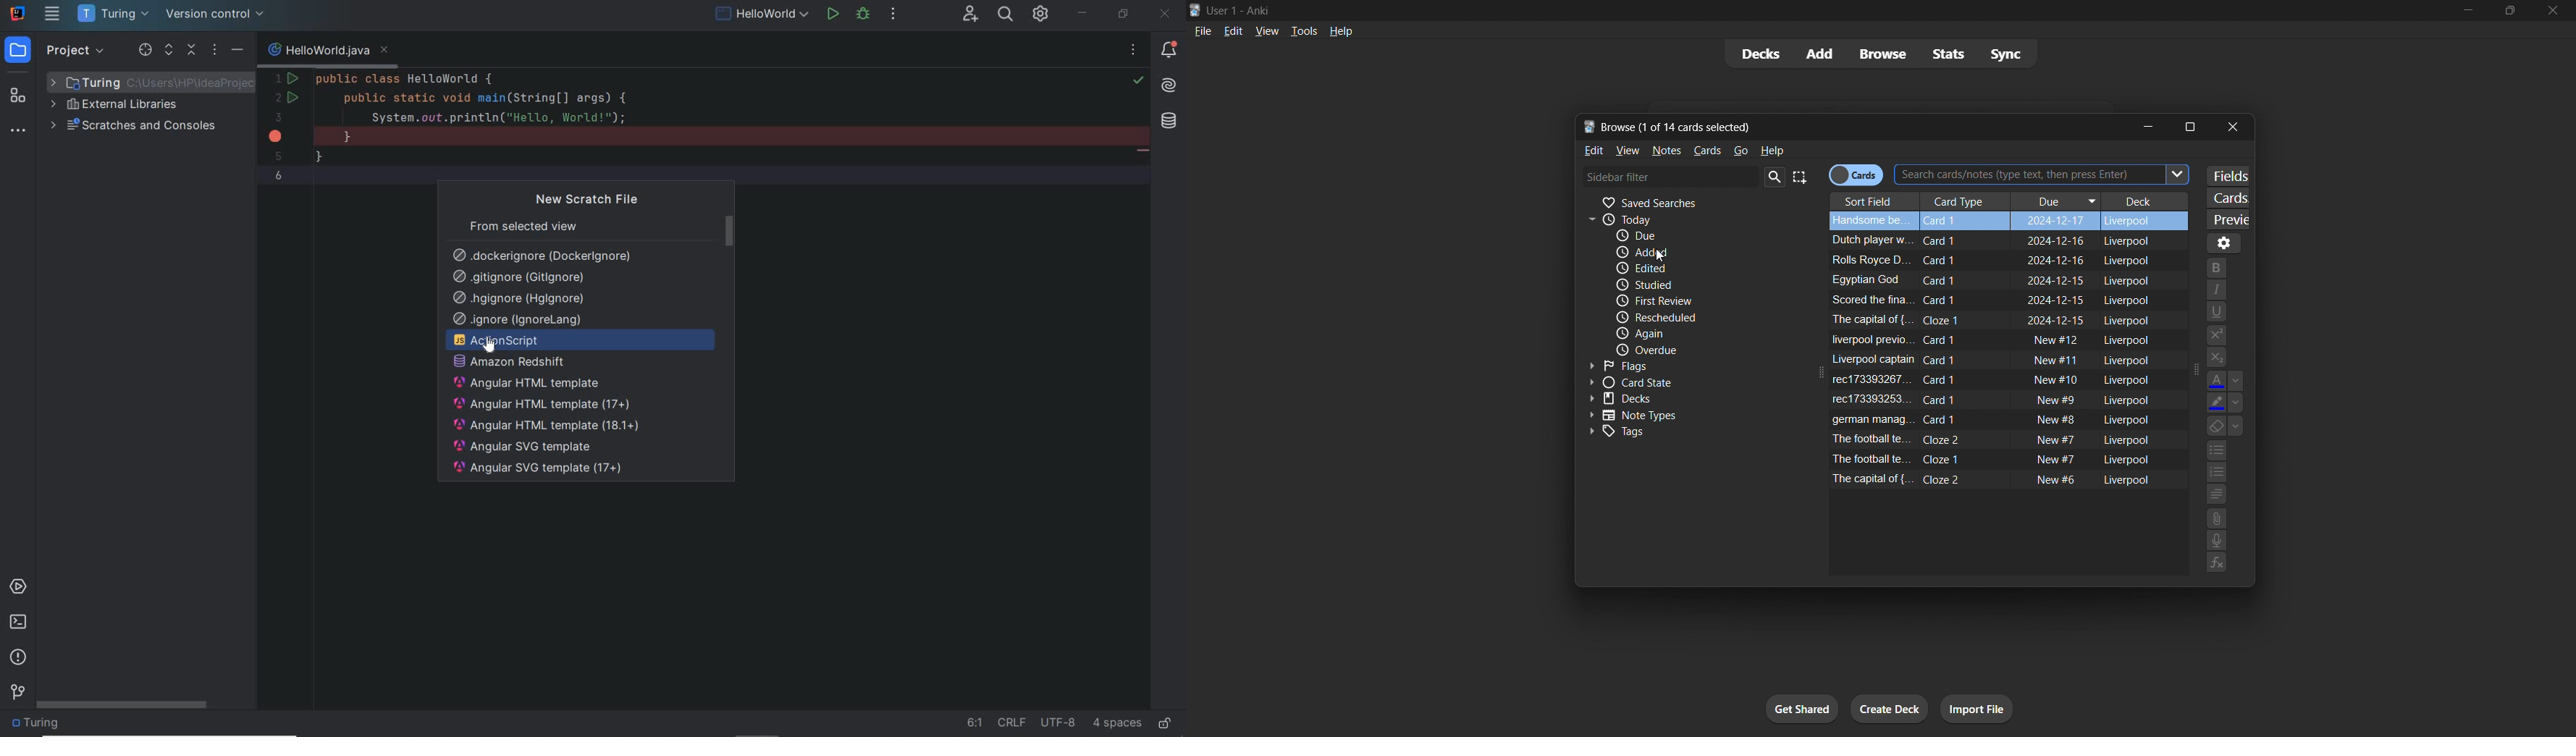  Describe the element at coordinates (2055, 198) in the screenshot. I see `due column` at that location.